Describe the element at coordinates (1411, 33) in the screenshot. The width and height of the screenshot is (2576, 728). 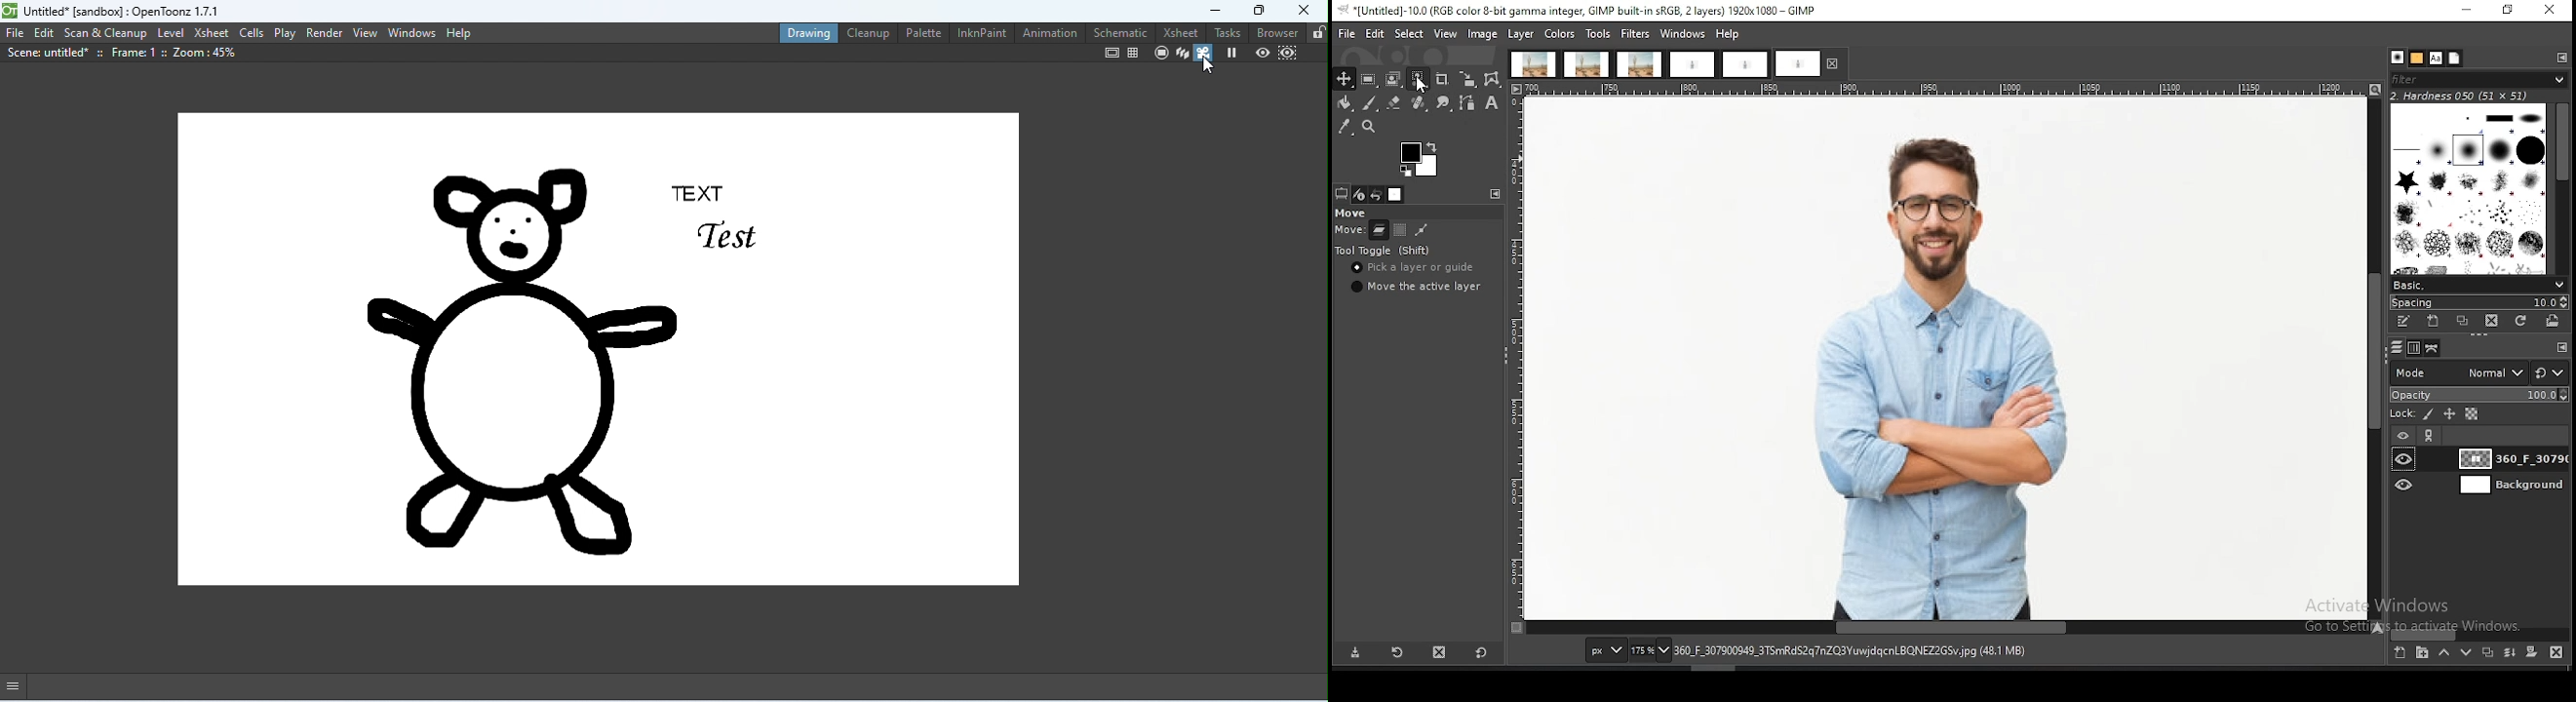
I see `select` at that location.